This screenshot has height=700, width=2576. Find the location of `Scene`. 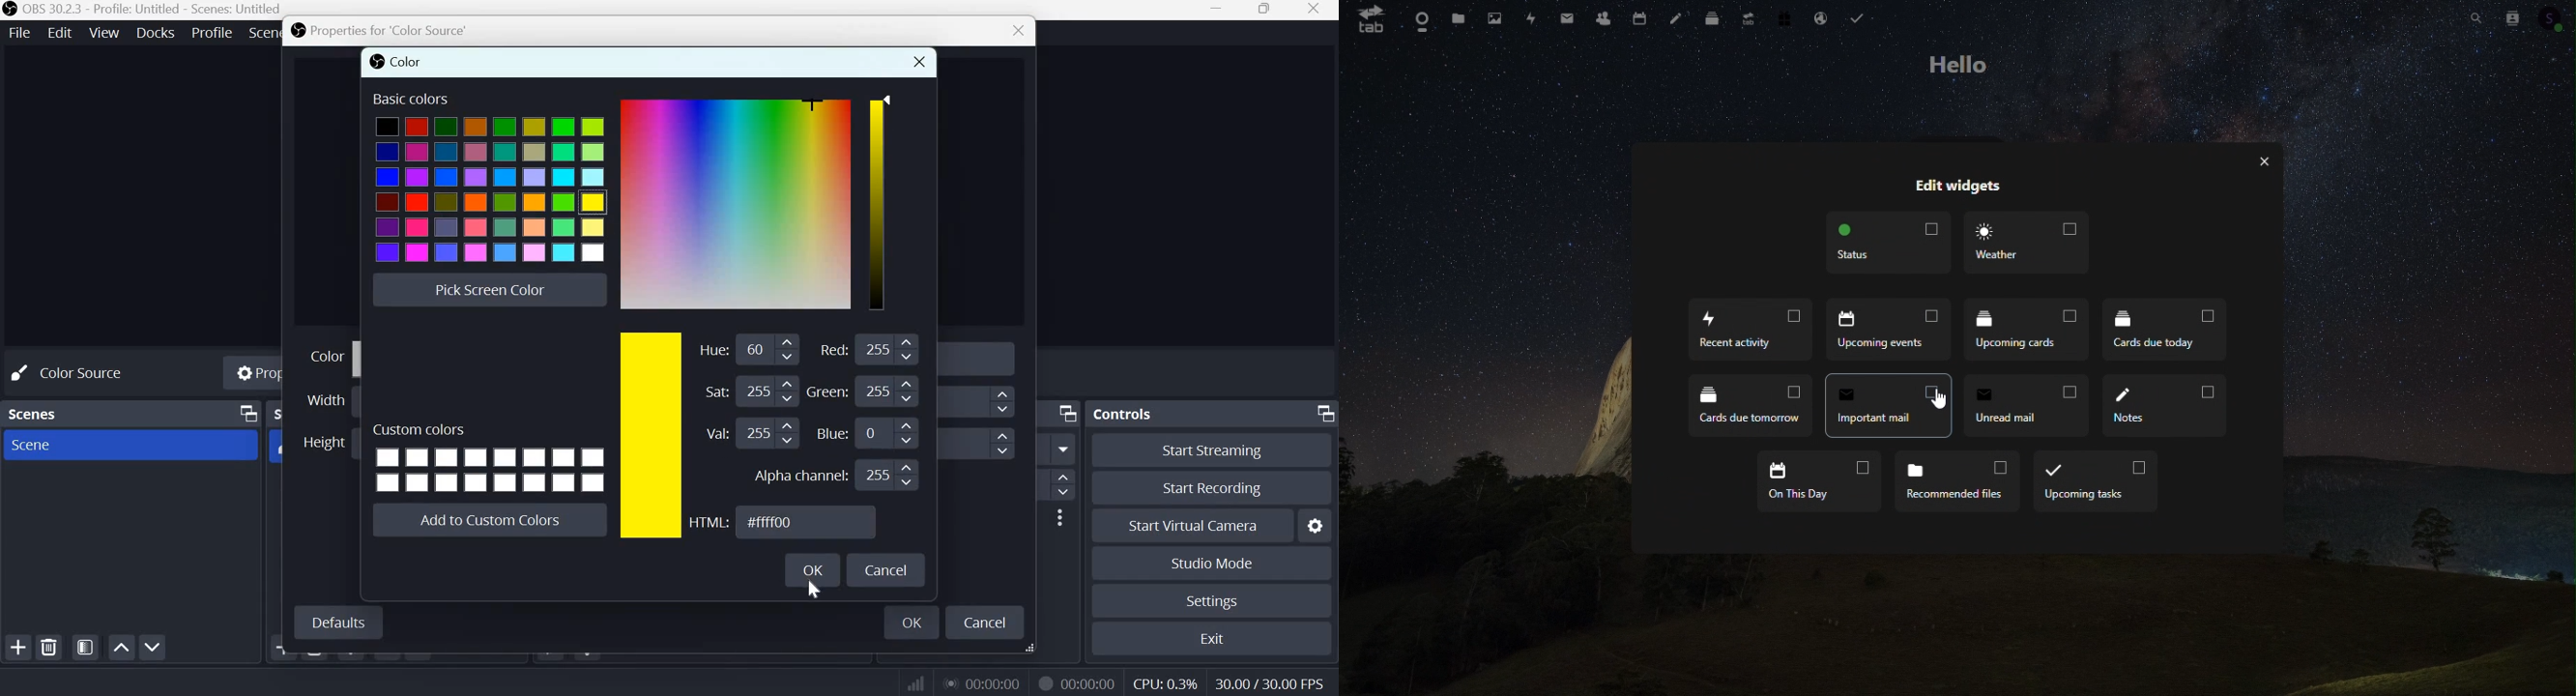

Scene is located at coordinates (31, 445).